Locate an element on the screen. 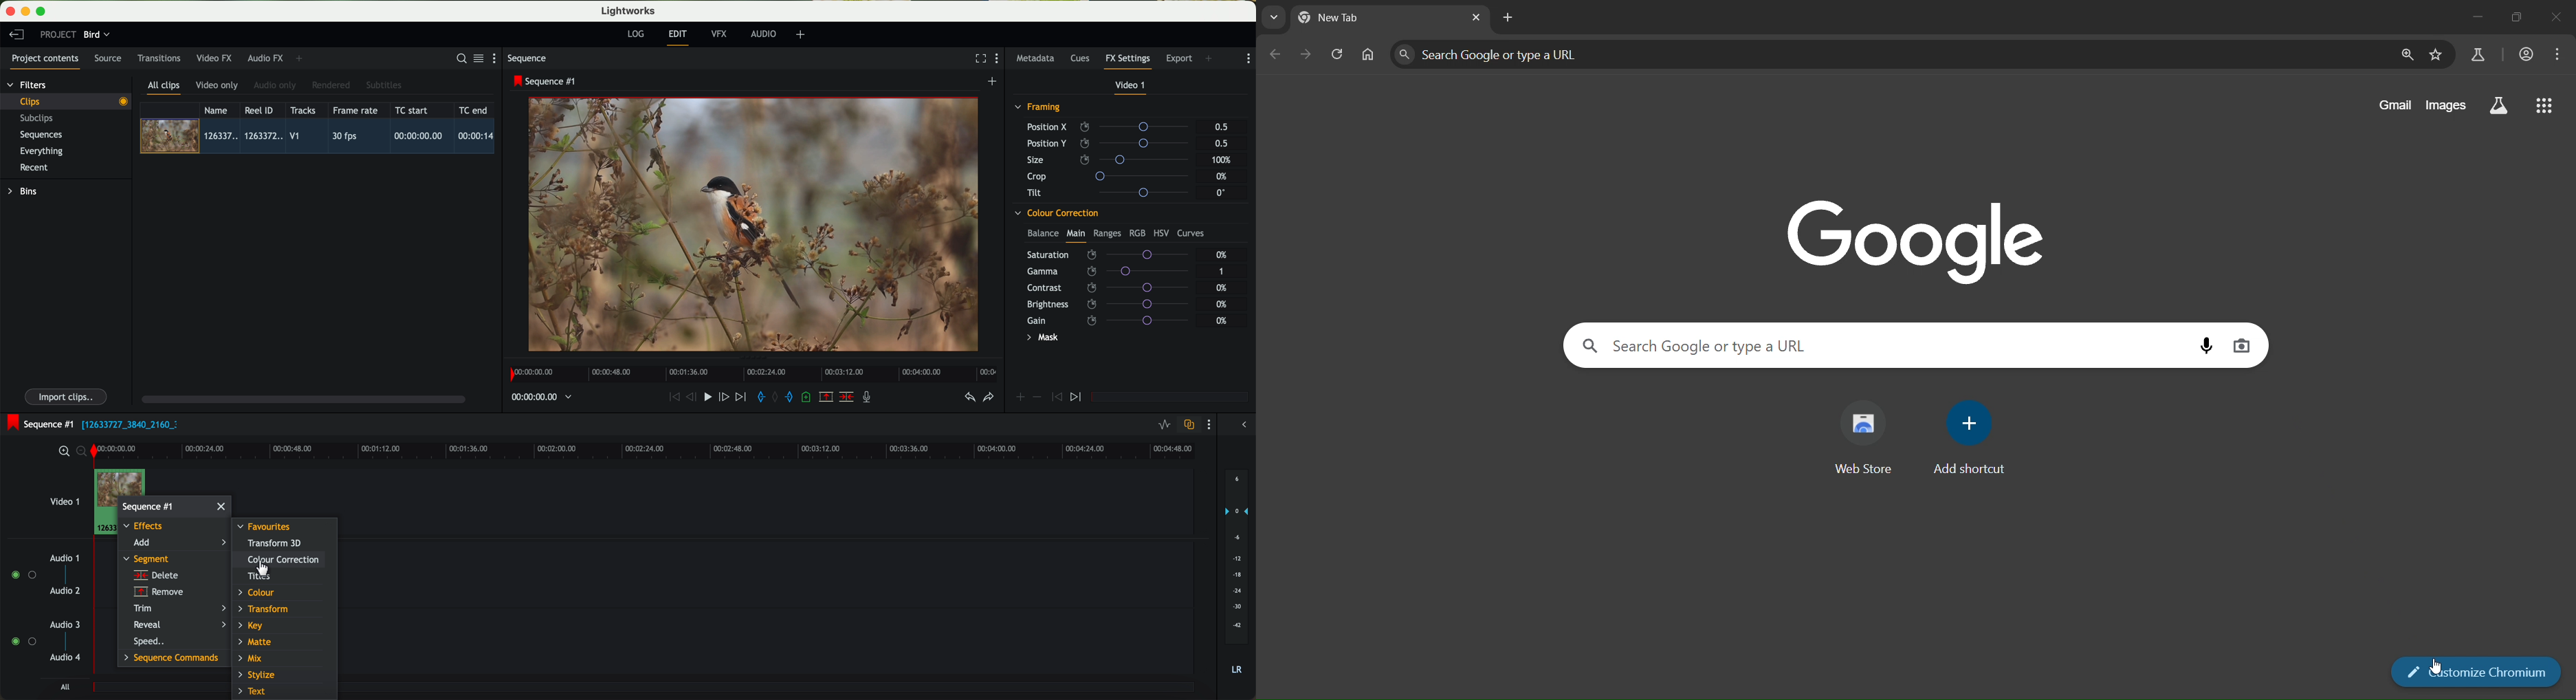 The height and width of the screenshot is (700, 2576). voice search is located at coordinates (2209, 344).